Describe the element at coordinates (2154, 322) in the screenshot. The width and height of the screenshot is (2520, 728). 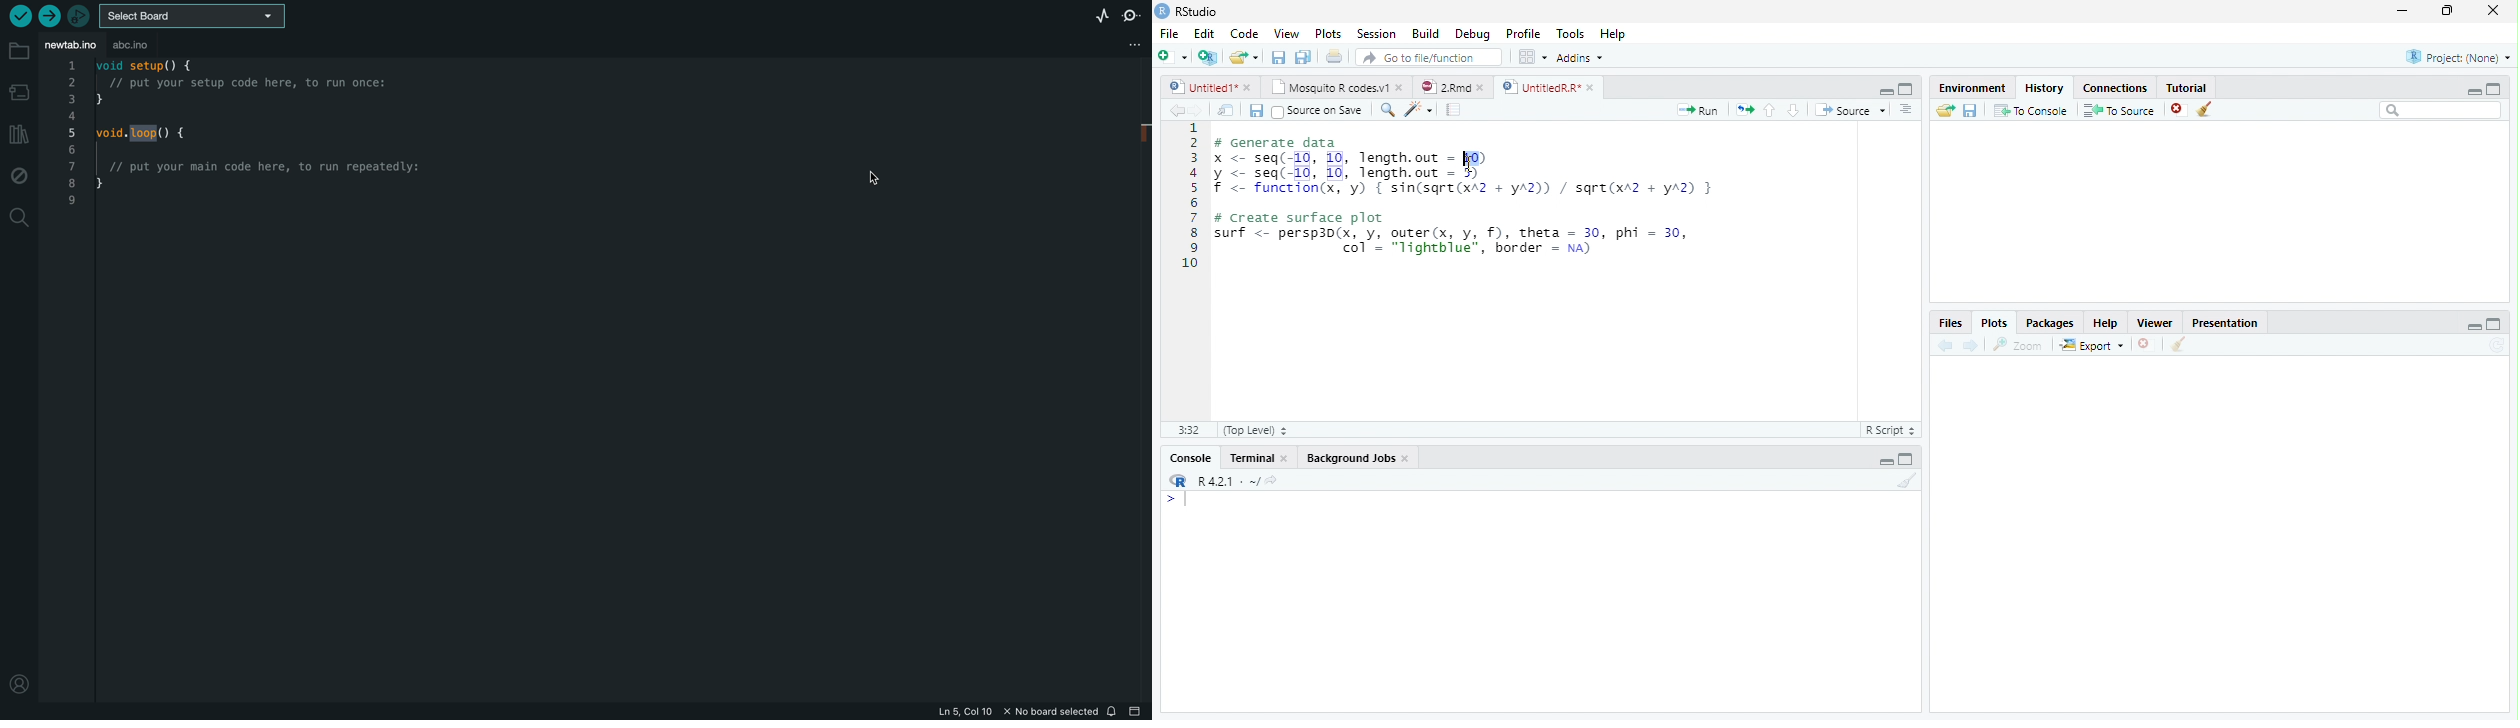
I see `Viewer` at that location.